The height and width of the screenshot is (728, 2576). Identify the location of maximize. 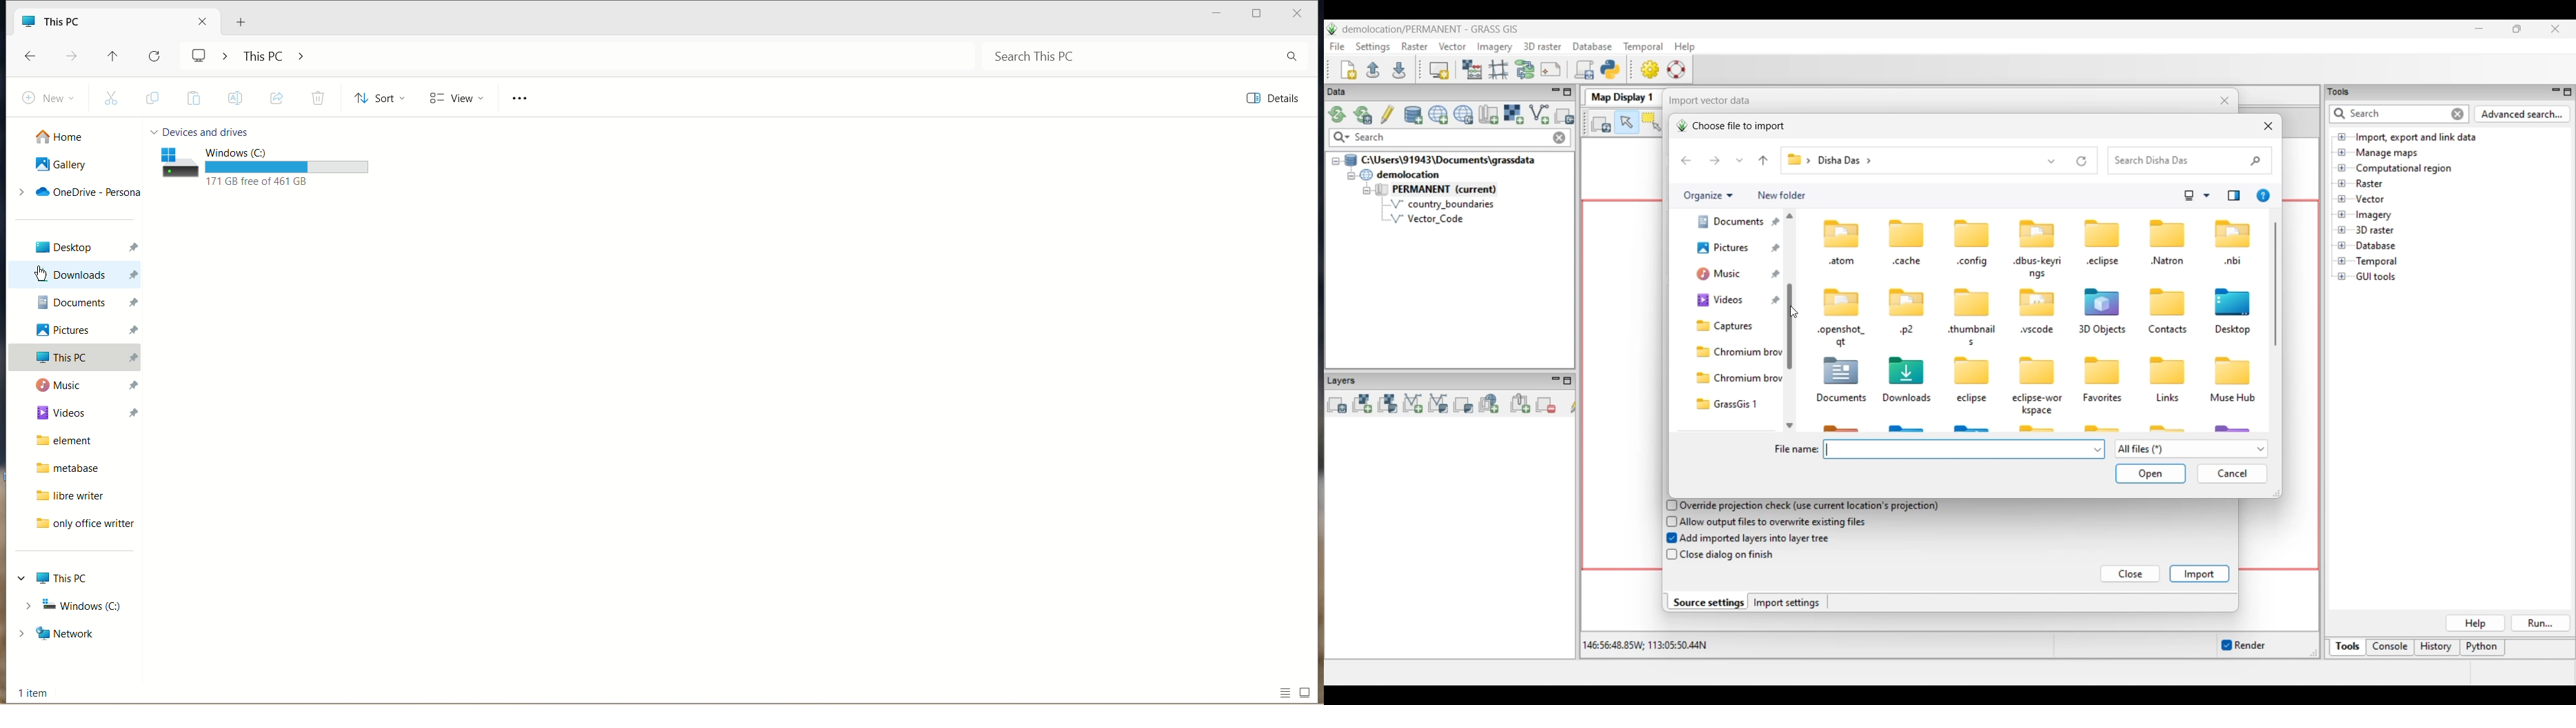
(1257, 16).